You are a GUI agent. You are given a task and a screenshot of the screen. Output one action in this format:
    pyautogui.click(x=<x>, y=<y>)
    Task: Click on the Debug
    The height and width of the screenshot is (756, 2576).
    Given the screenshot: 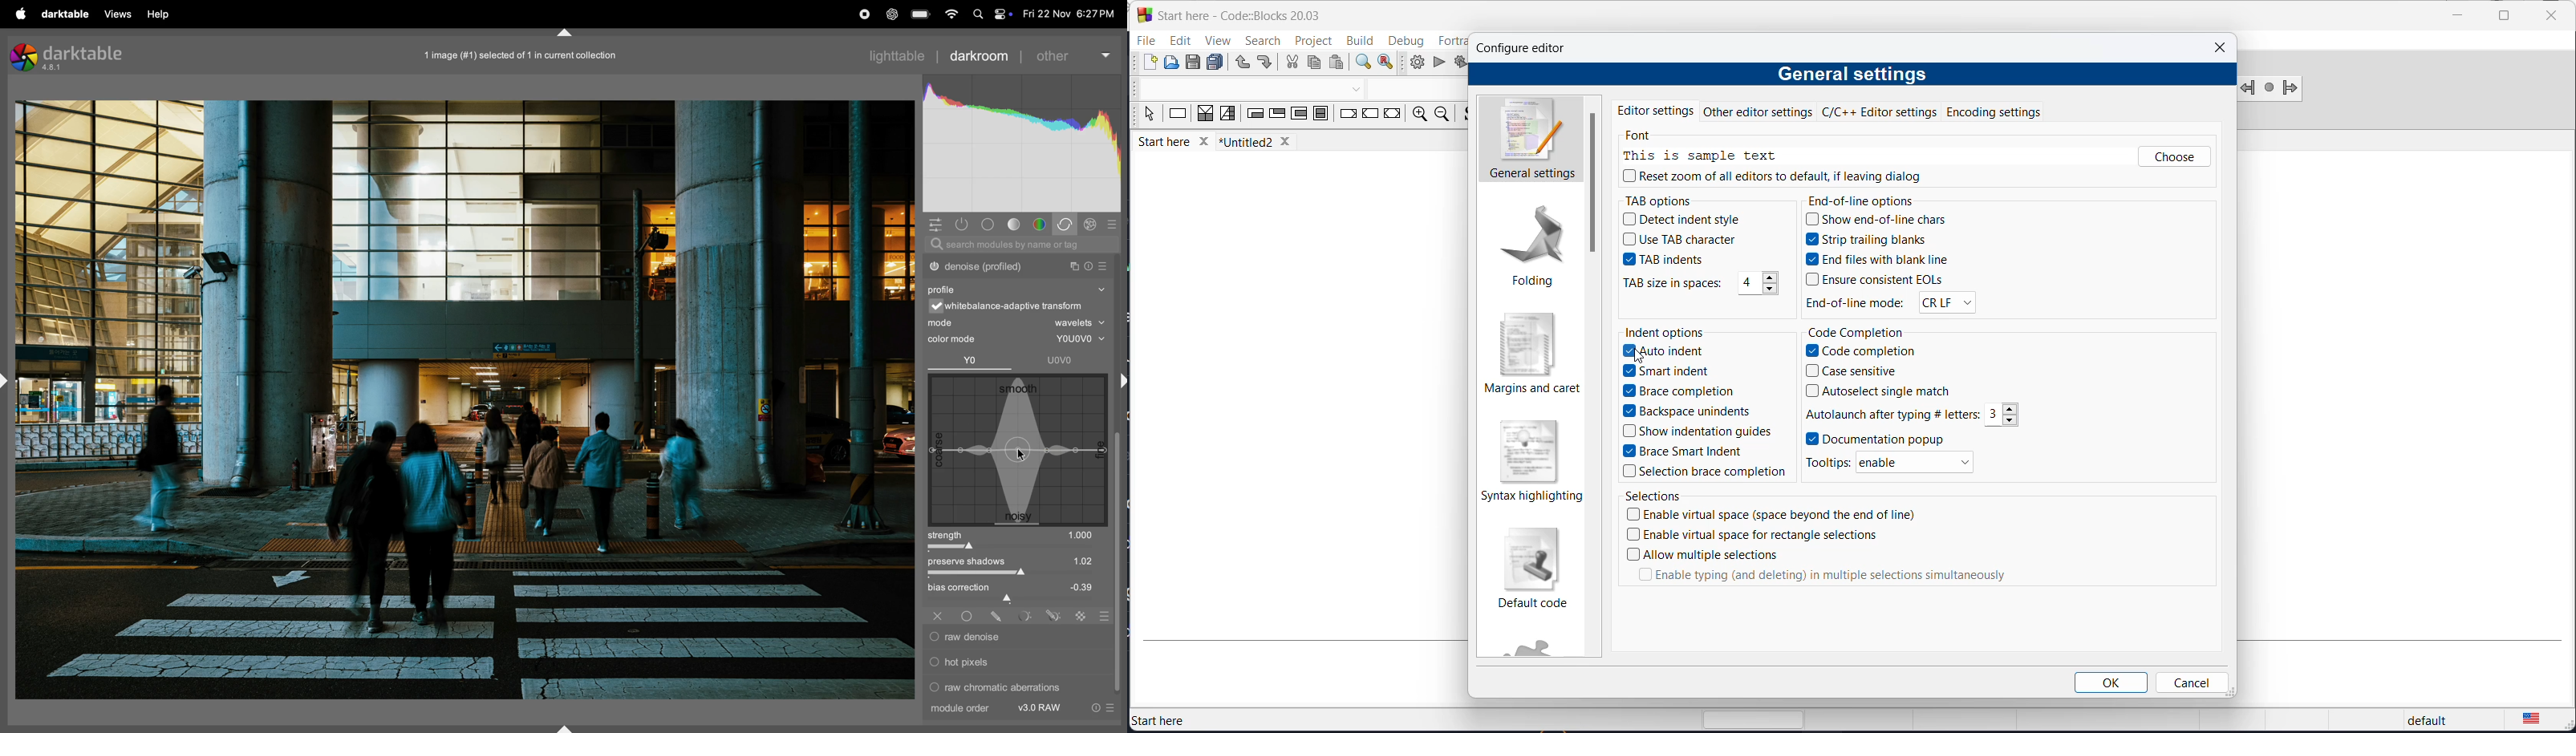 What is the action you would take?
    pyautogui.click(x=1406, y=38)
    